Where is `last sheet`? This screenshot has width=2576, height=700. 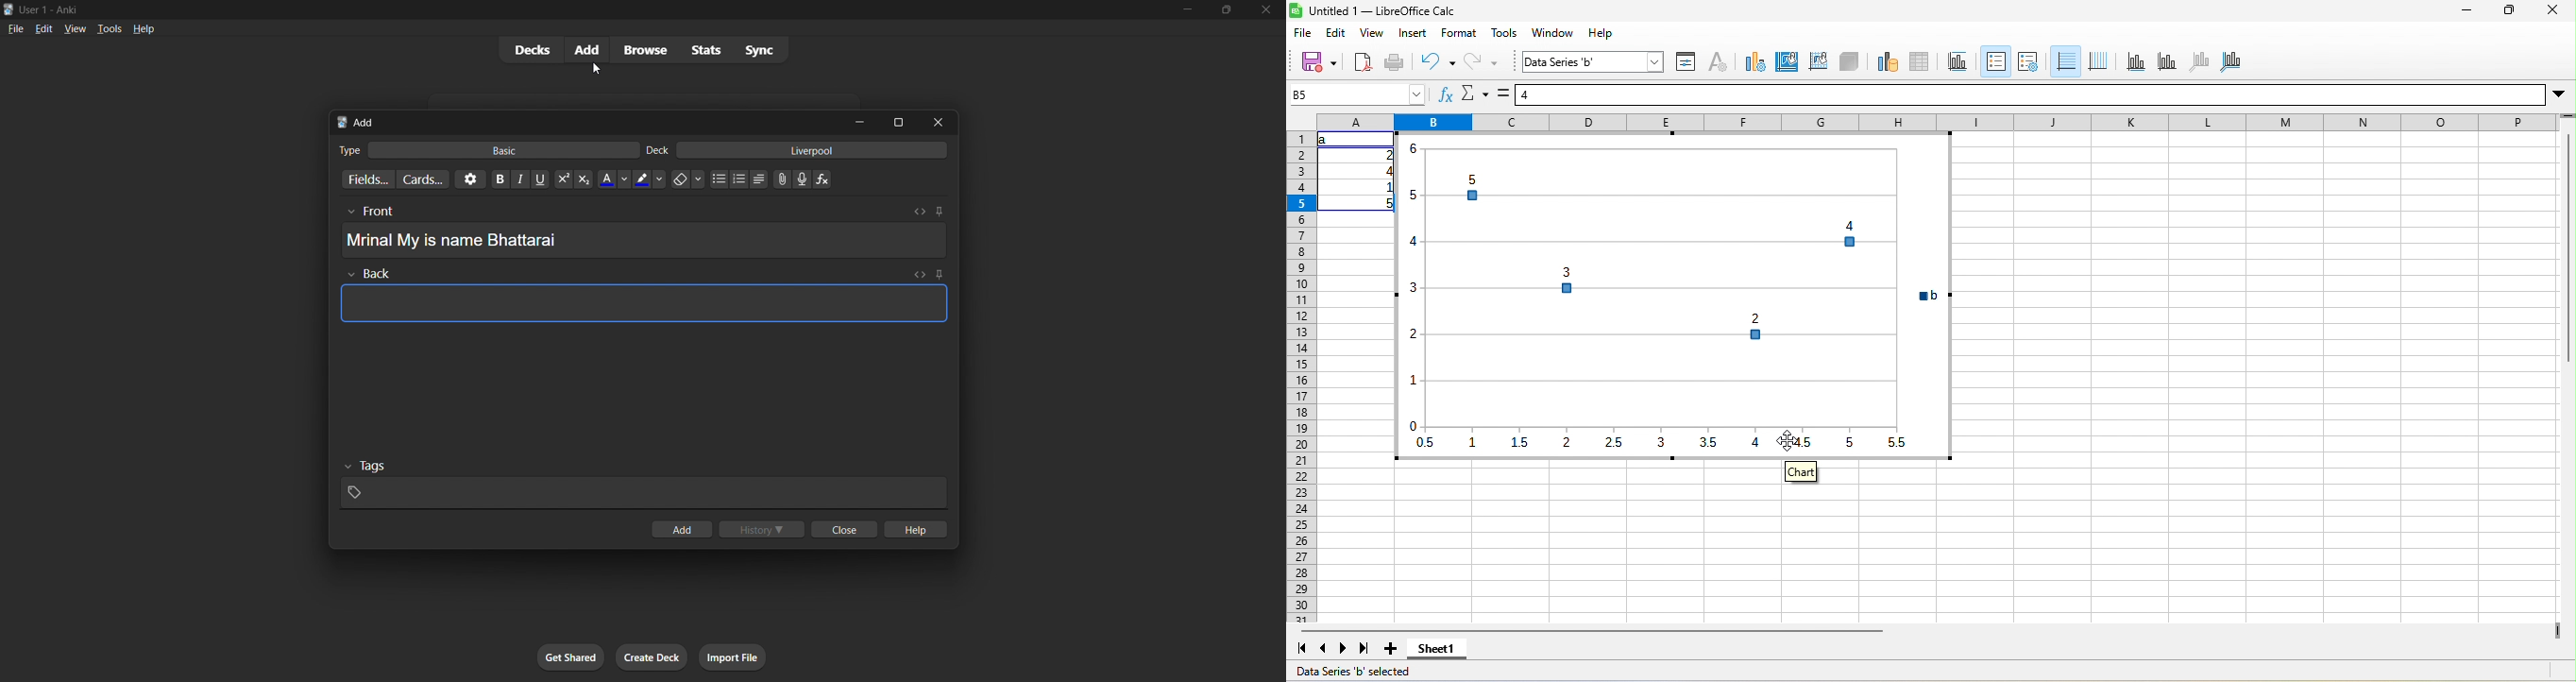
last sheet is located at coordinates (1364, 648).